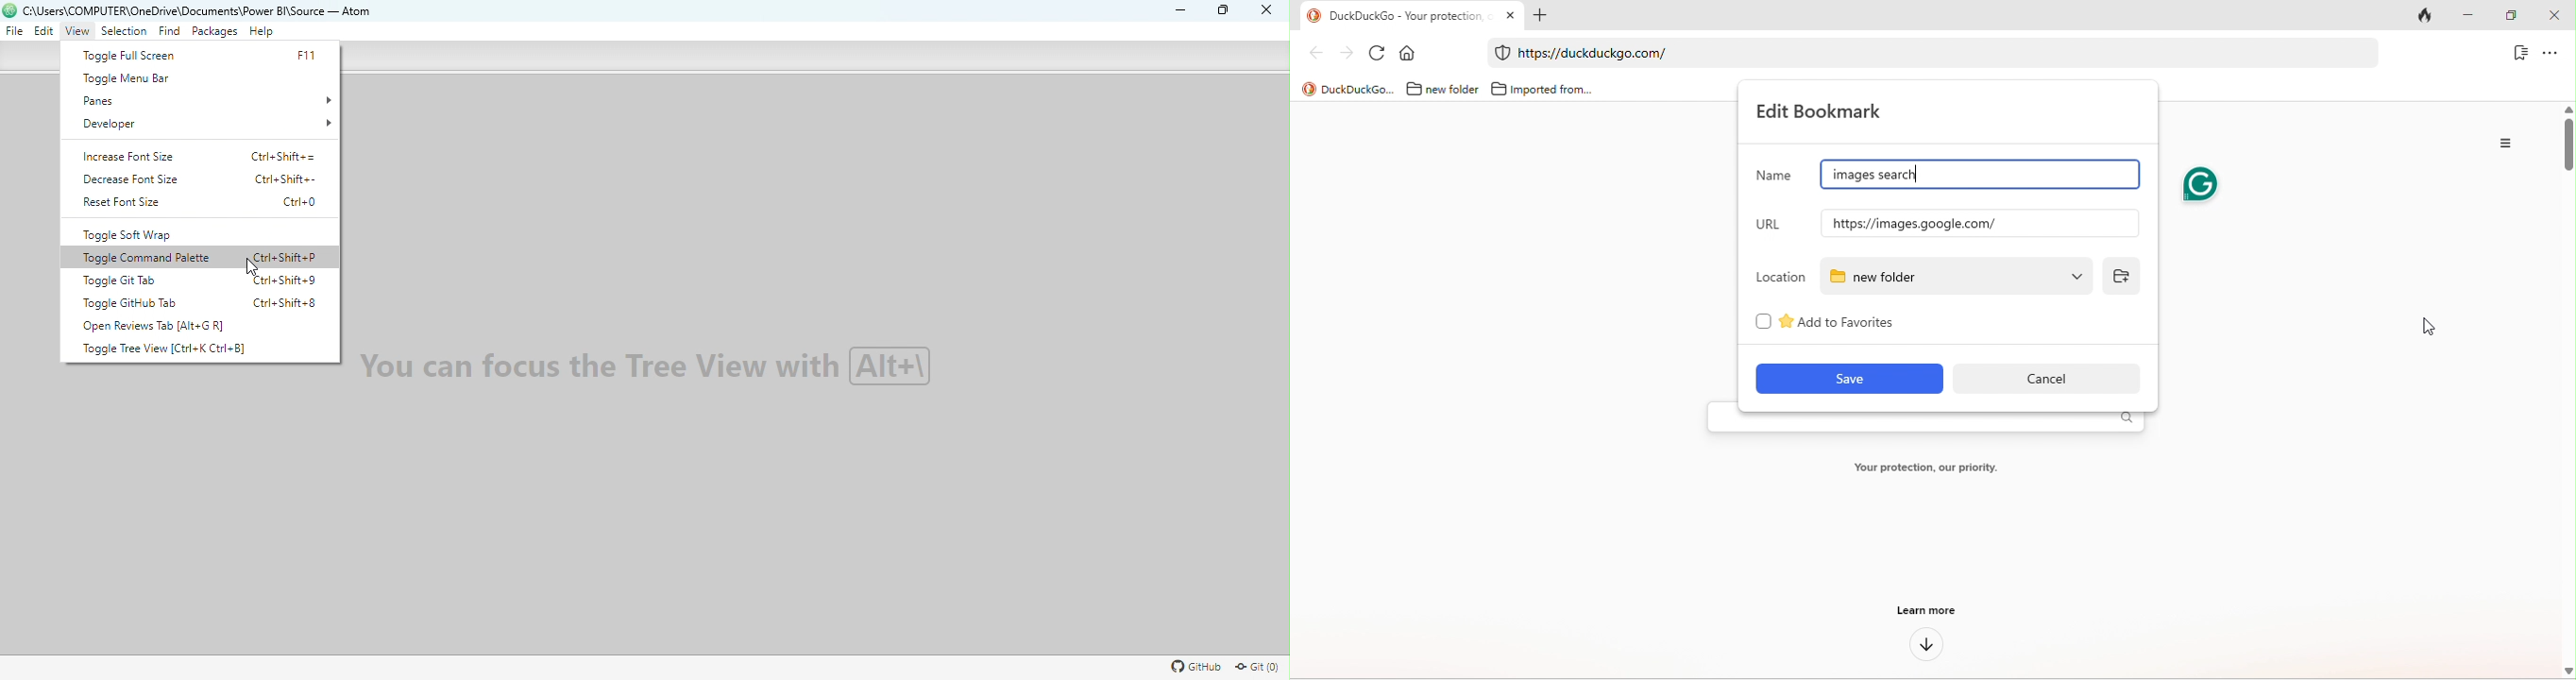  Describe the element at coordinates (79, 32) in the screenshot. I see `View` at that location.